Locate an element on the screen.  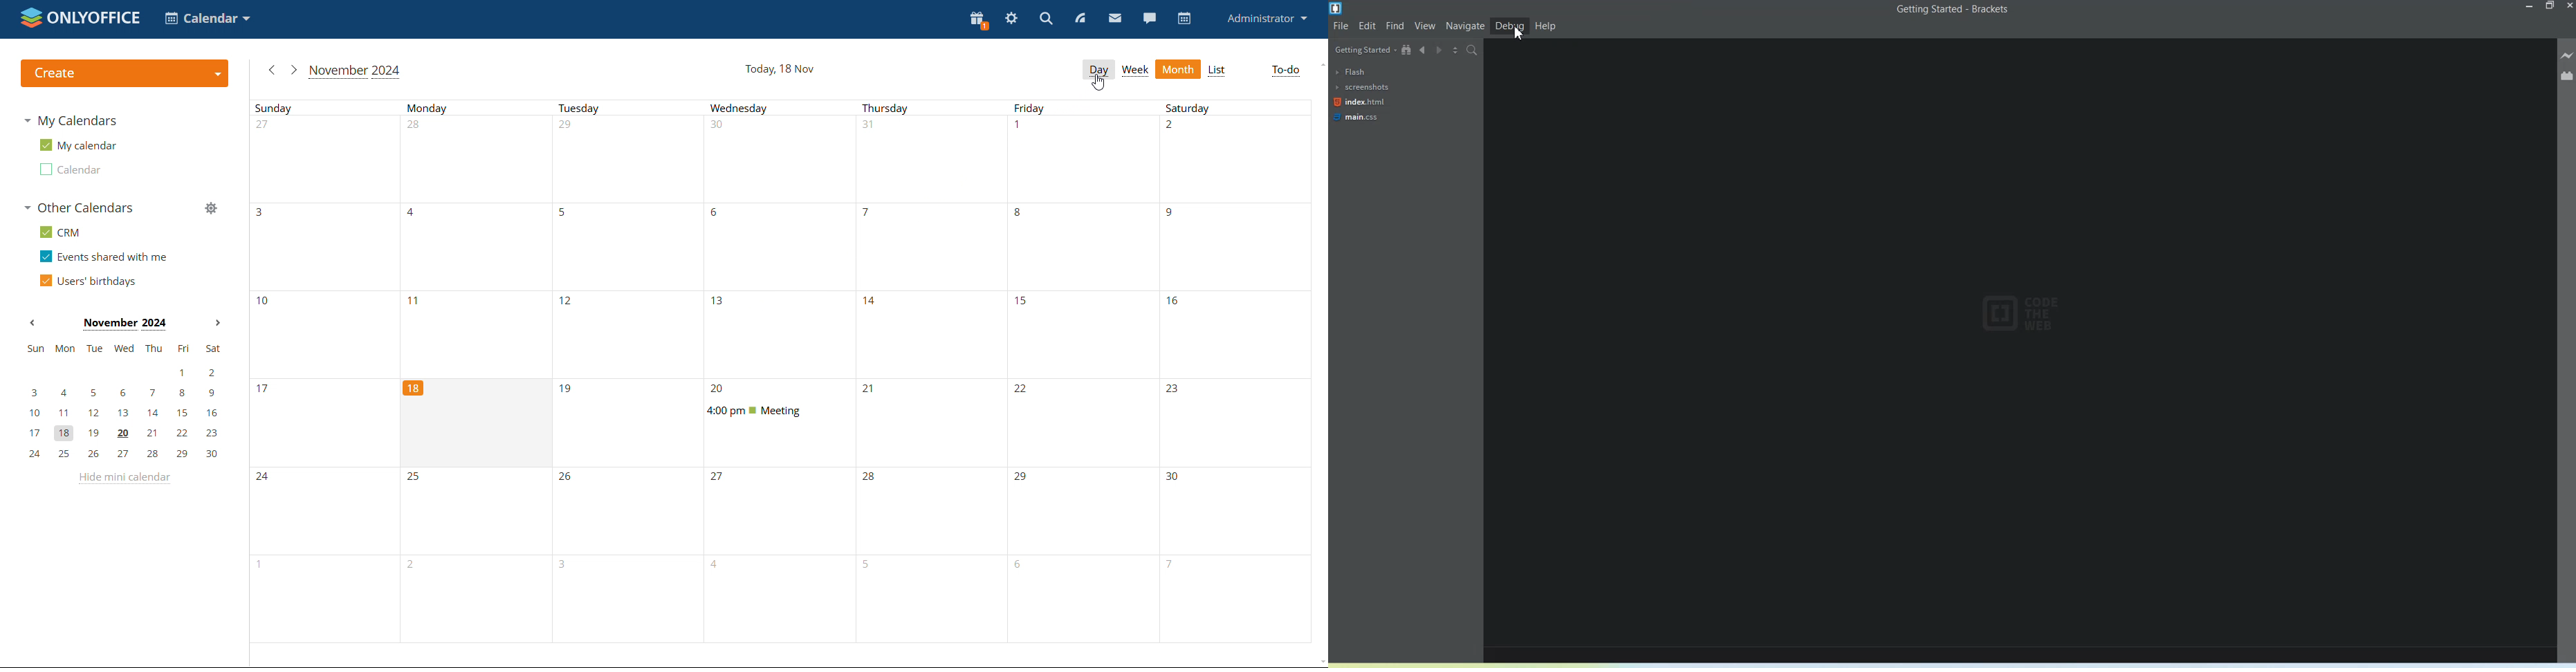
users' birthdays is located at coordinates (88, 281).